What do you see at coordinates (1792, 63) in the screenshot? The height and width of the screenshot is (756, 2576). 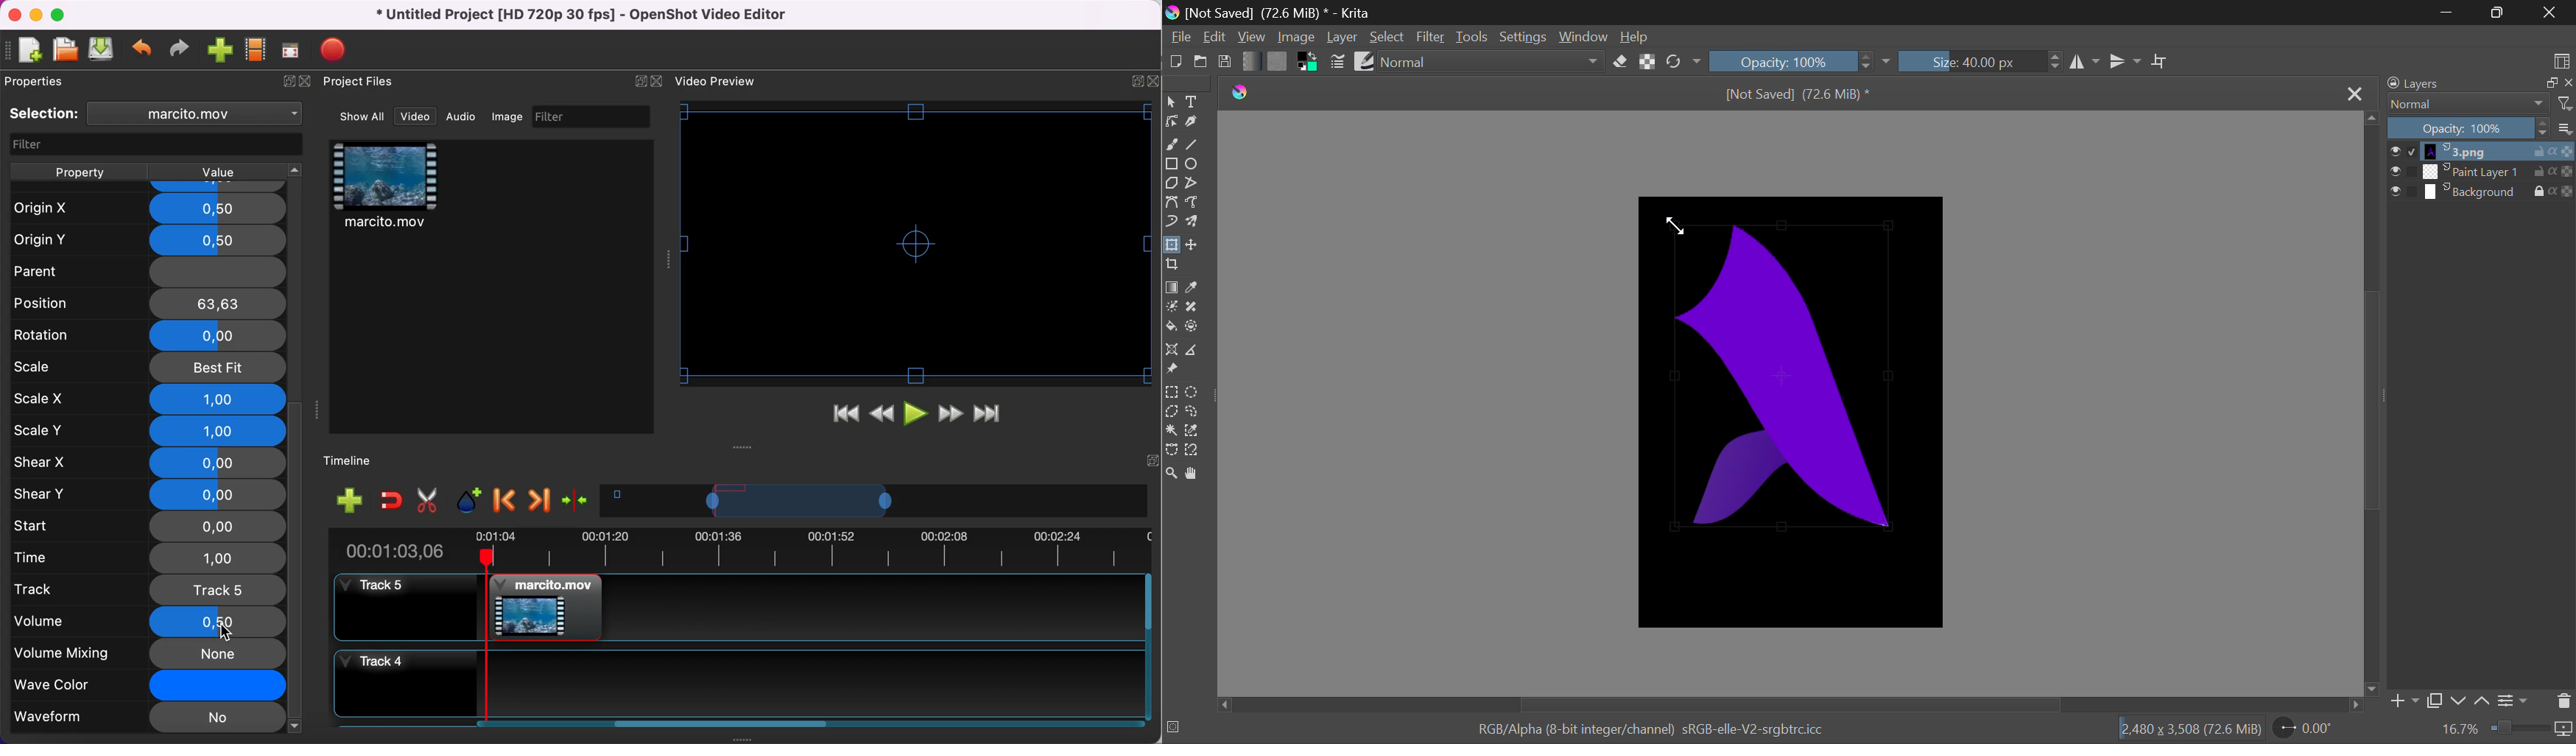 I see `Opacity` at bounding box center [1792, 63].